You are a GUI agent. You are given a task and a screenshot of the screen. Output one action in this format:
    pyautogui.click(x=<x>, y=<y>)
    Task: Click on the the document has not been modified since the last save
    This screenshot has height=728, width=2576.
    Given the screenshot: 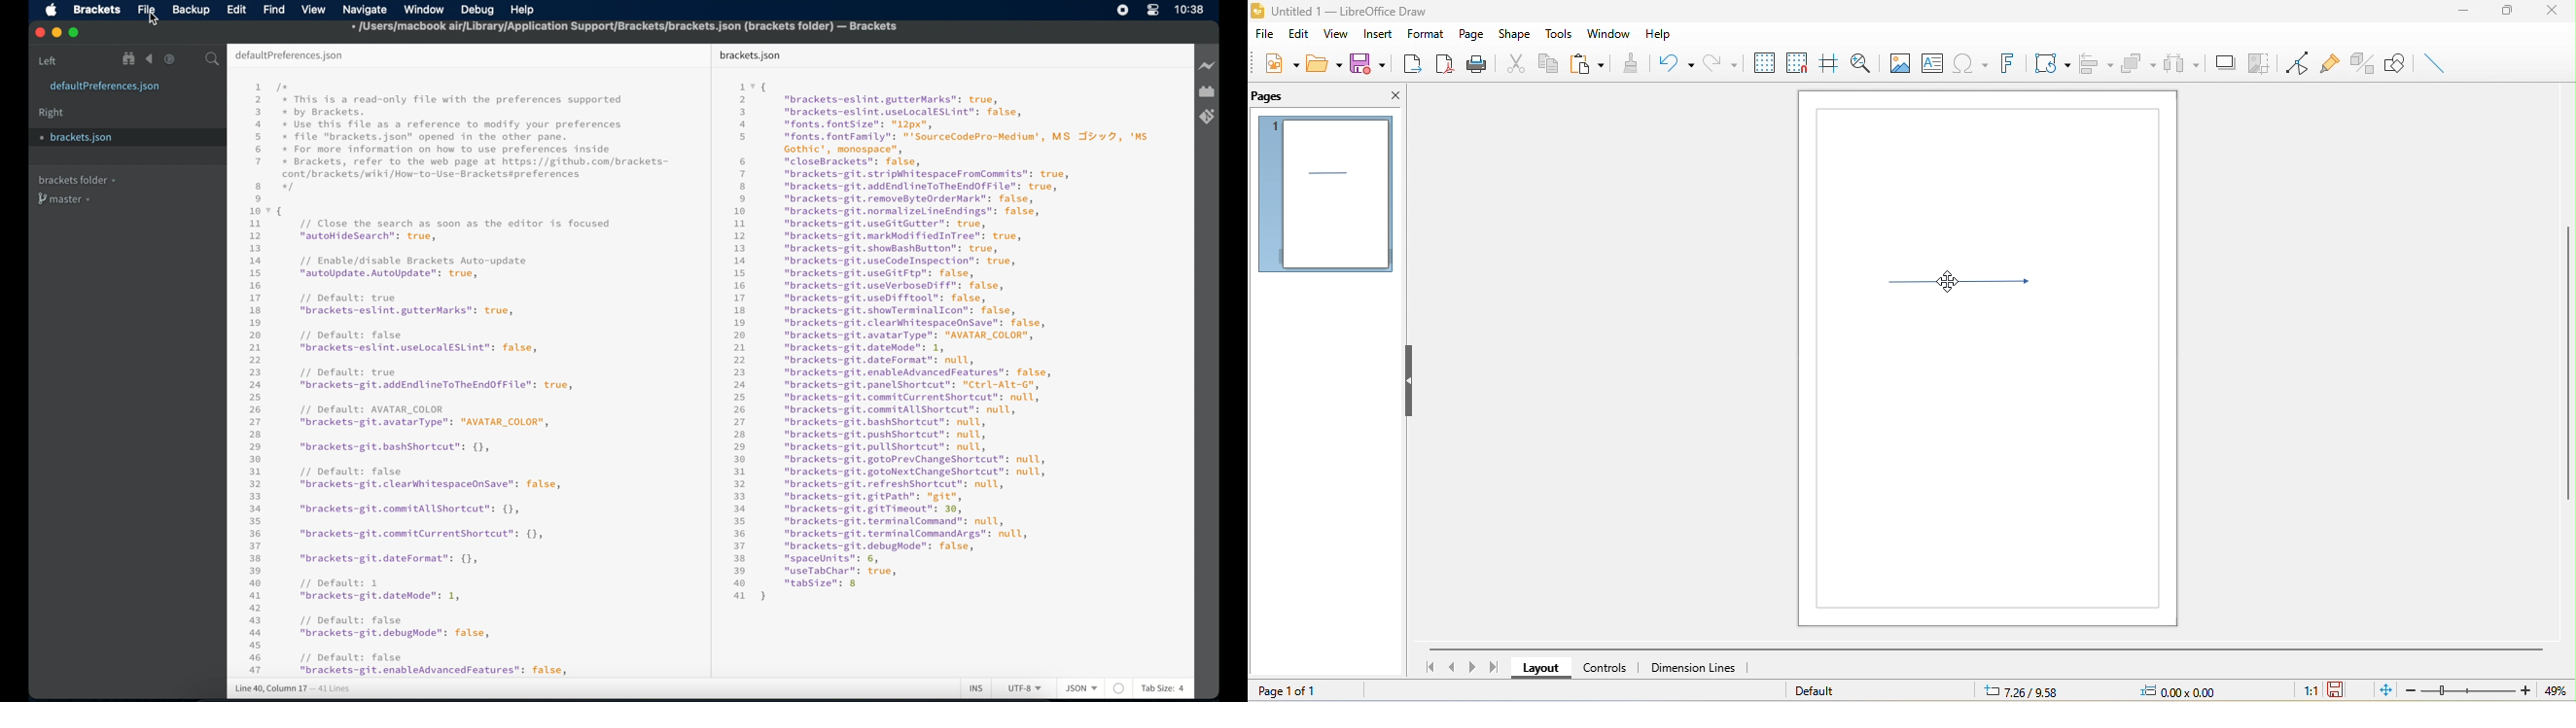 What is the action you would take?
    pyautogui.click(x=2339, y=690)
    